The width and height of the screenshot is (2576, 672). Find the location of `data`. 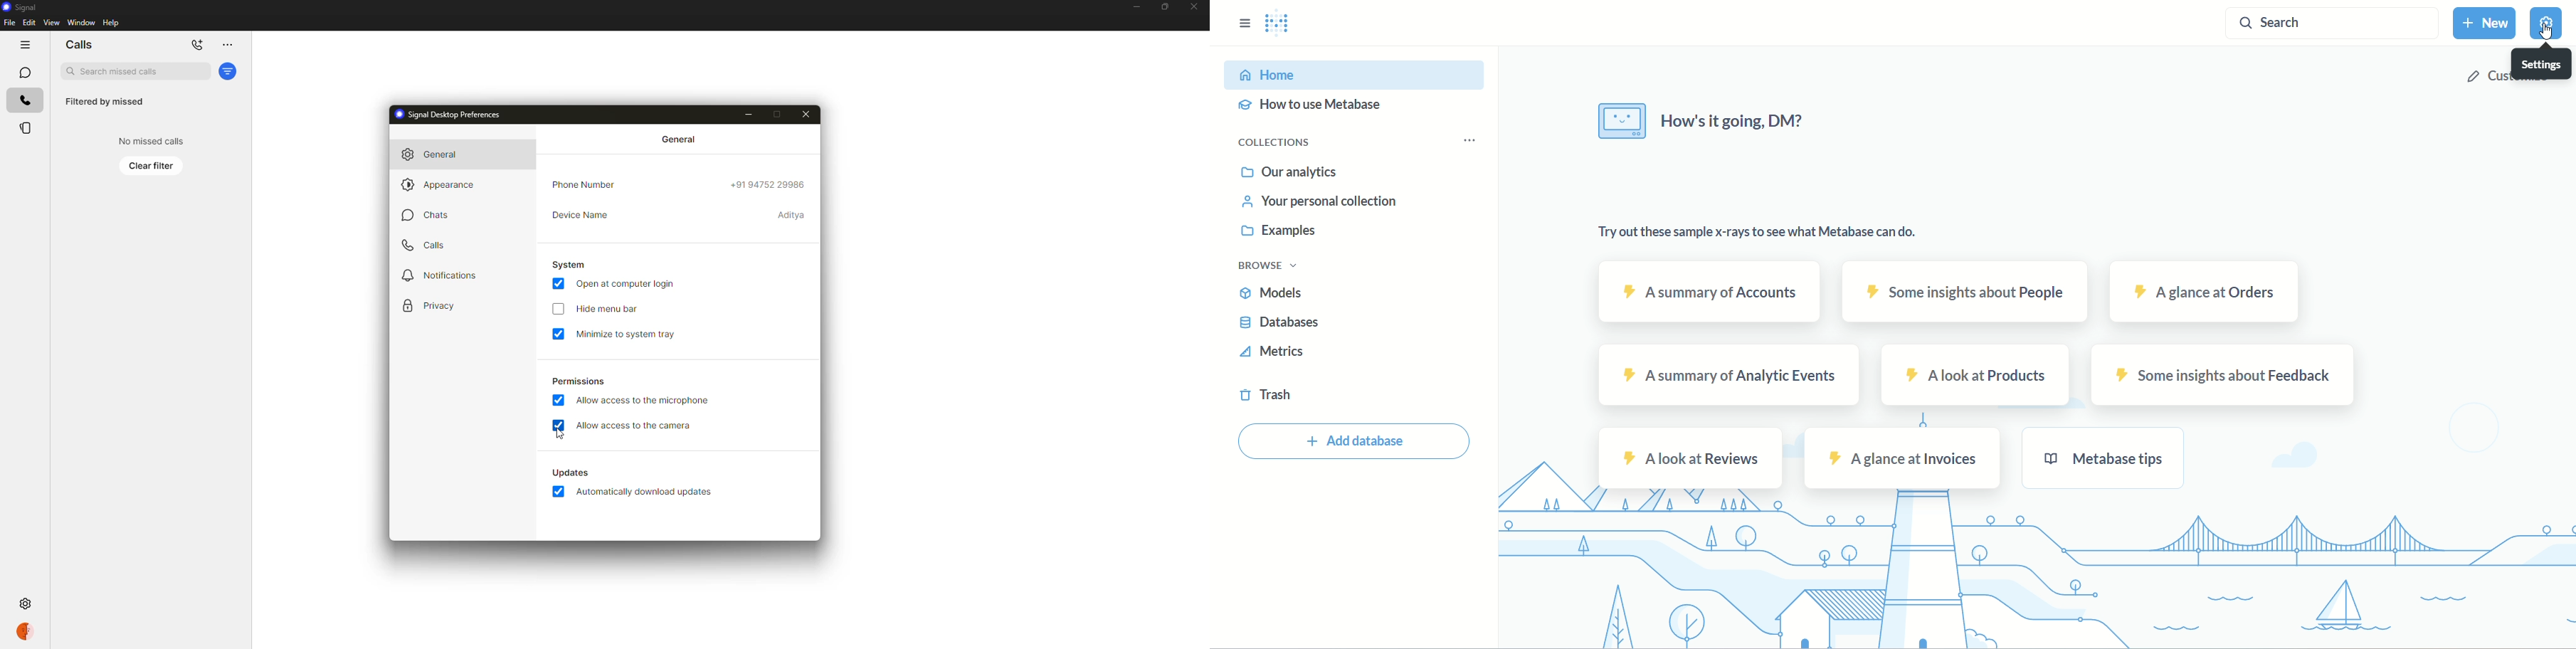

data is located at coordinates (1766, 234).